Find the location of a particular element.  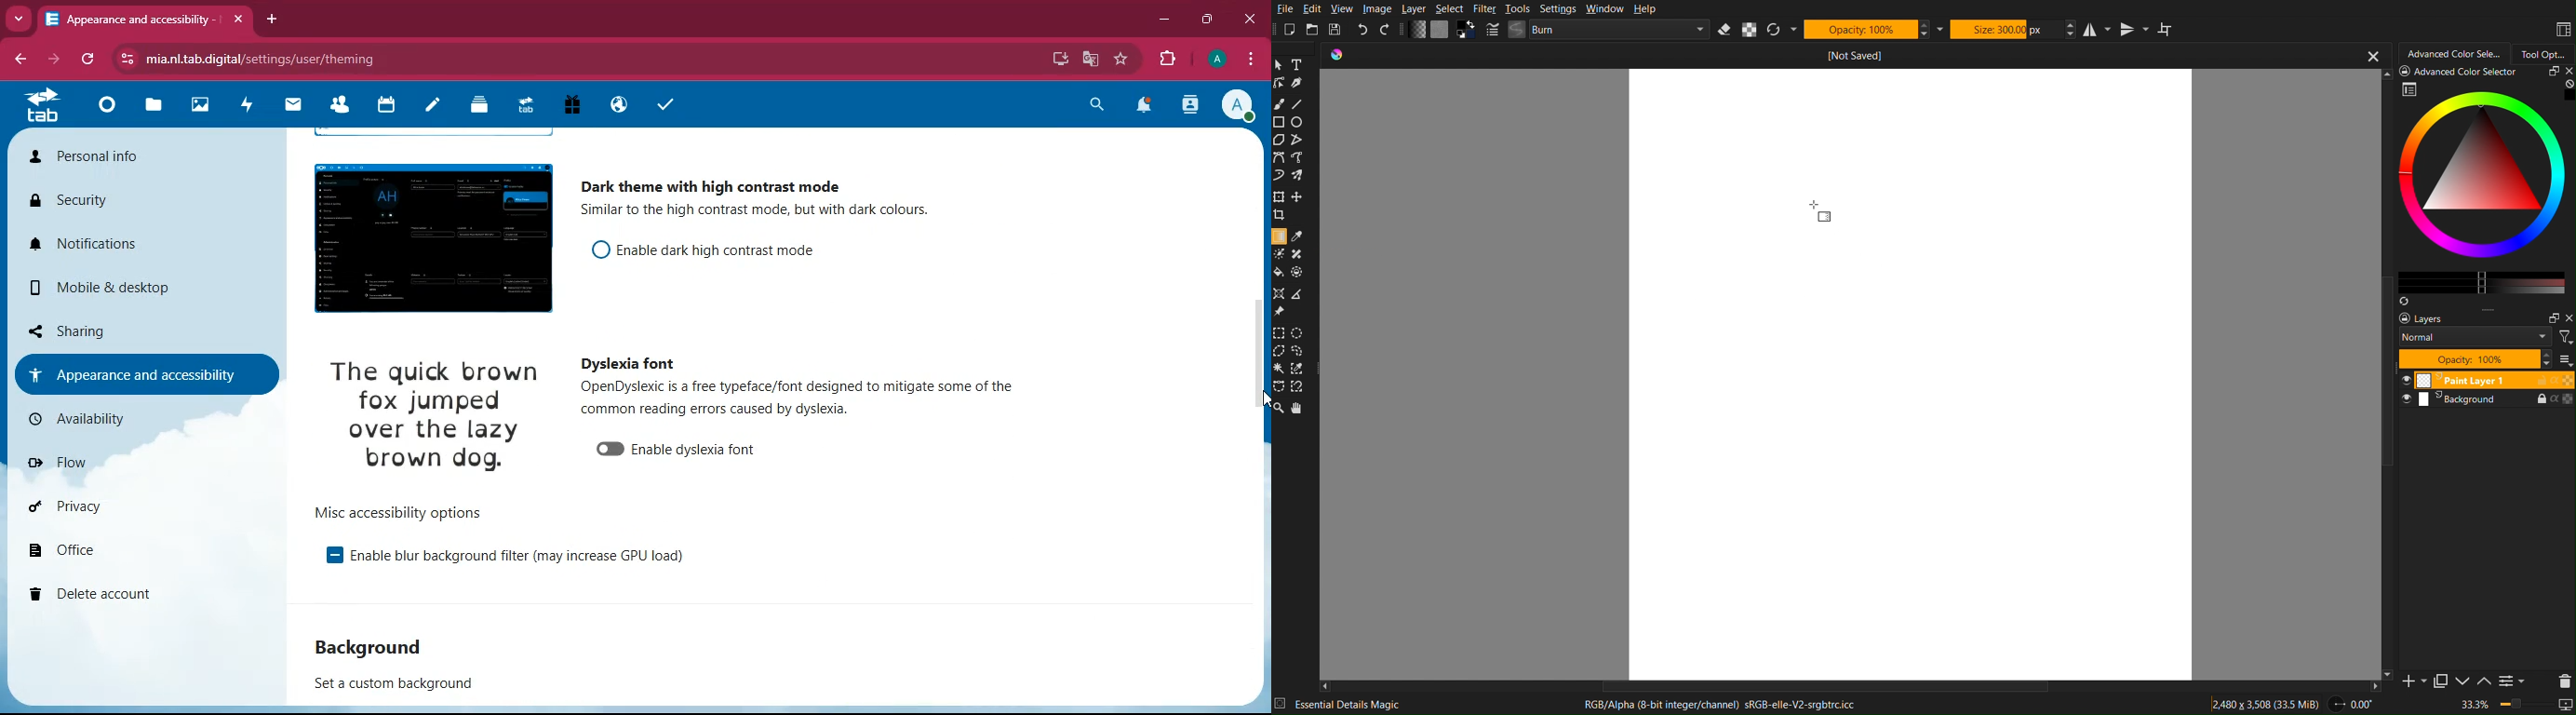

dyslexia is located at coordinates (626, 363).